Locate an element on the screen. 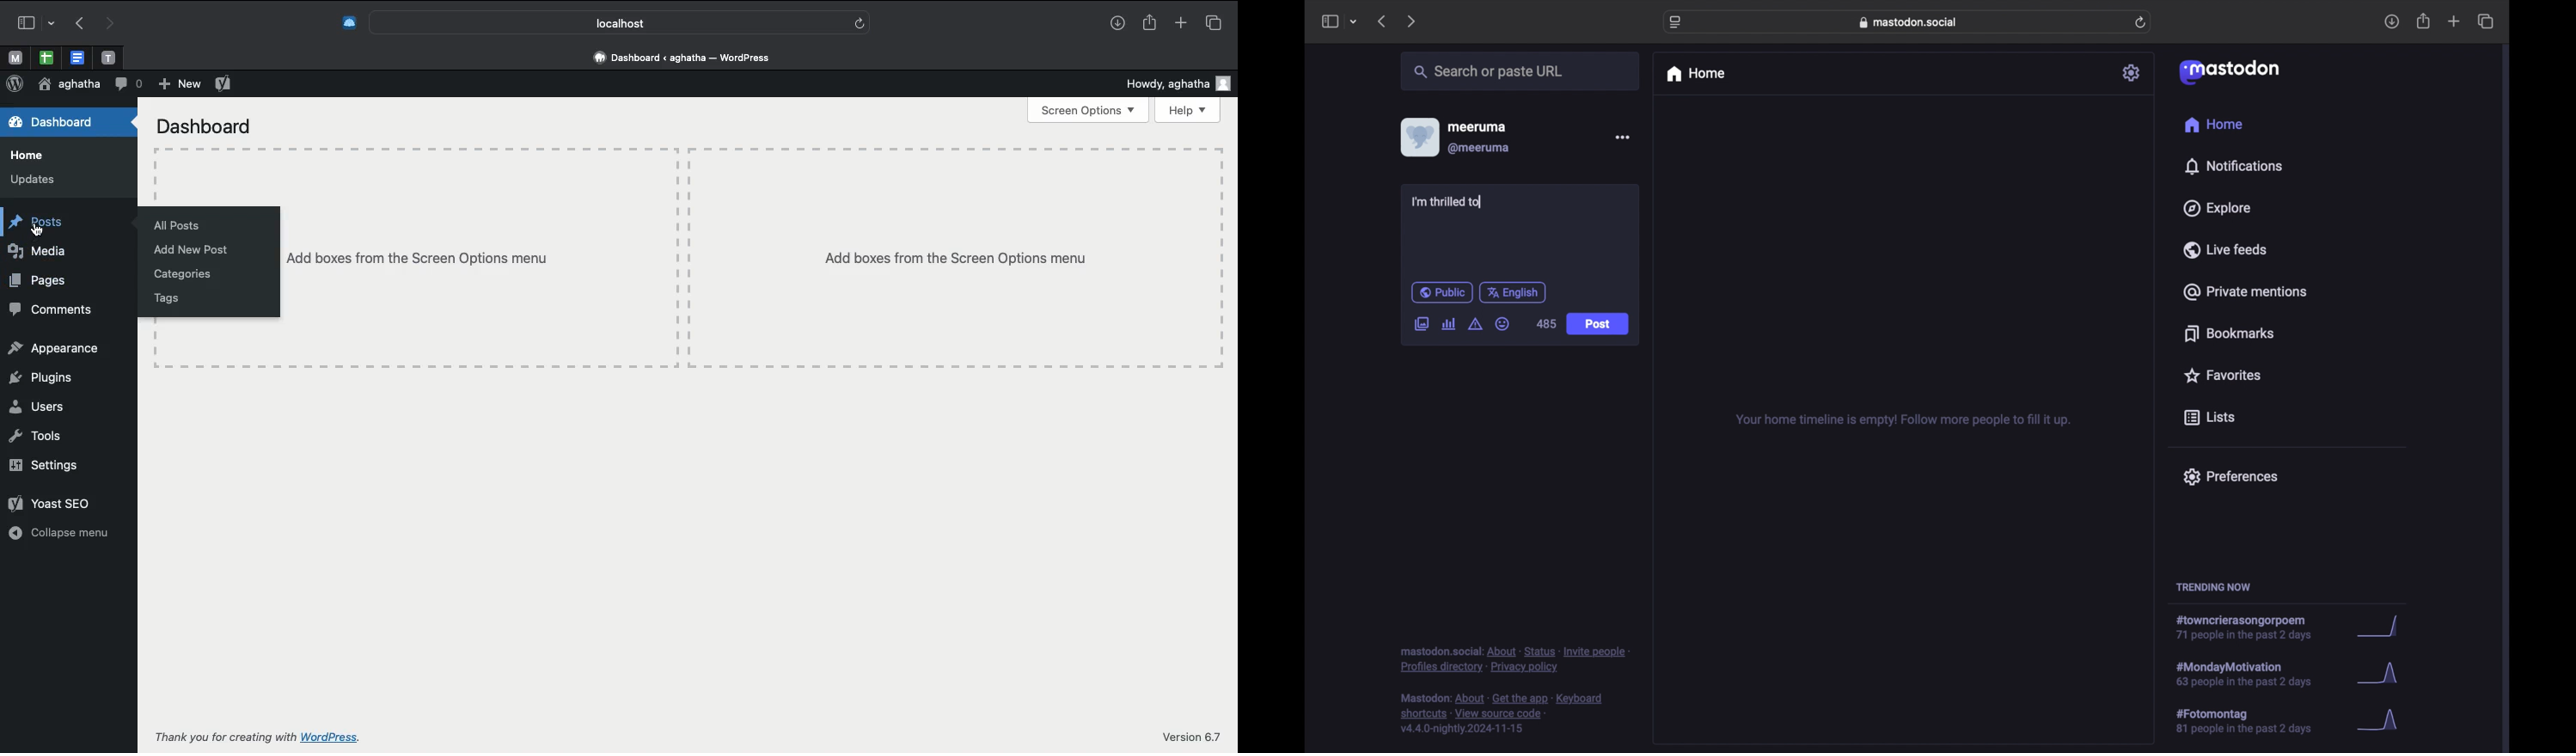 This screenshot has width=2576, height=756. localhost is located at coordinates (617, 23).